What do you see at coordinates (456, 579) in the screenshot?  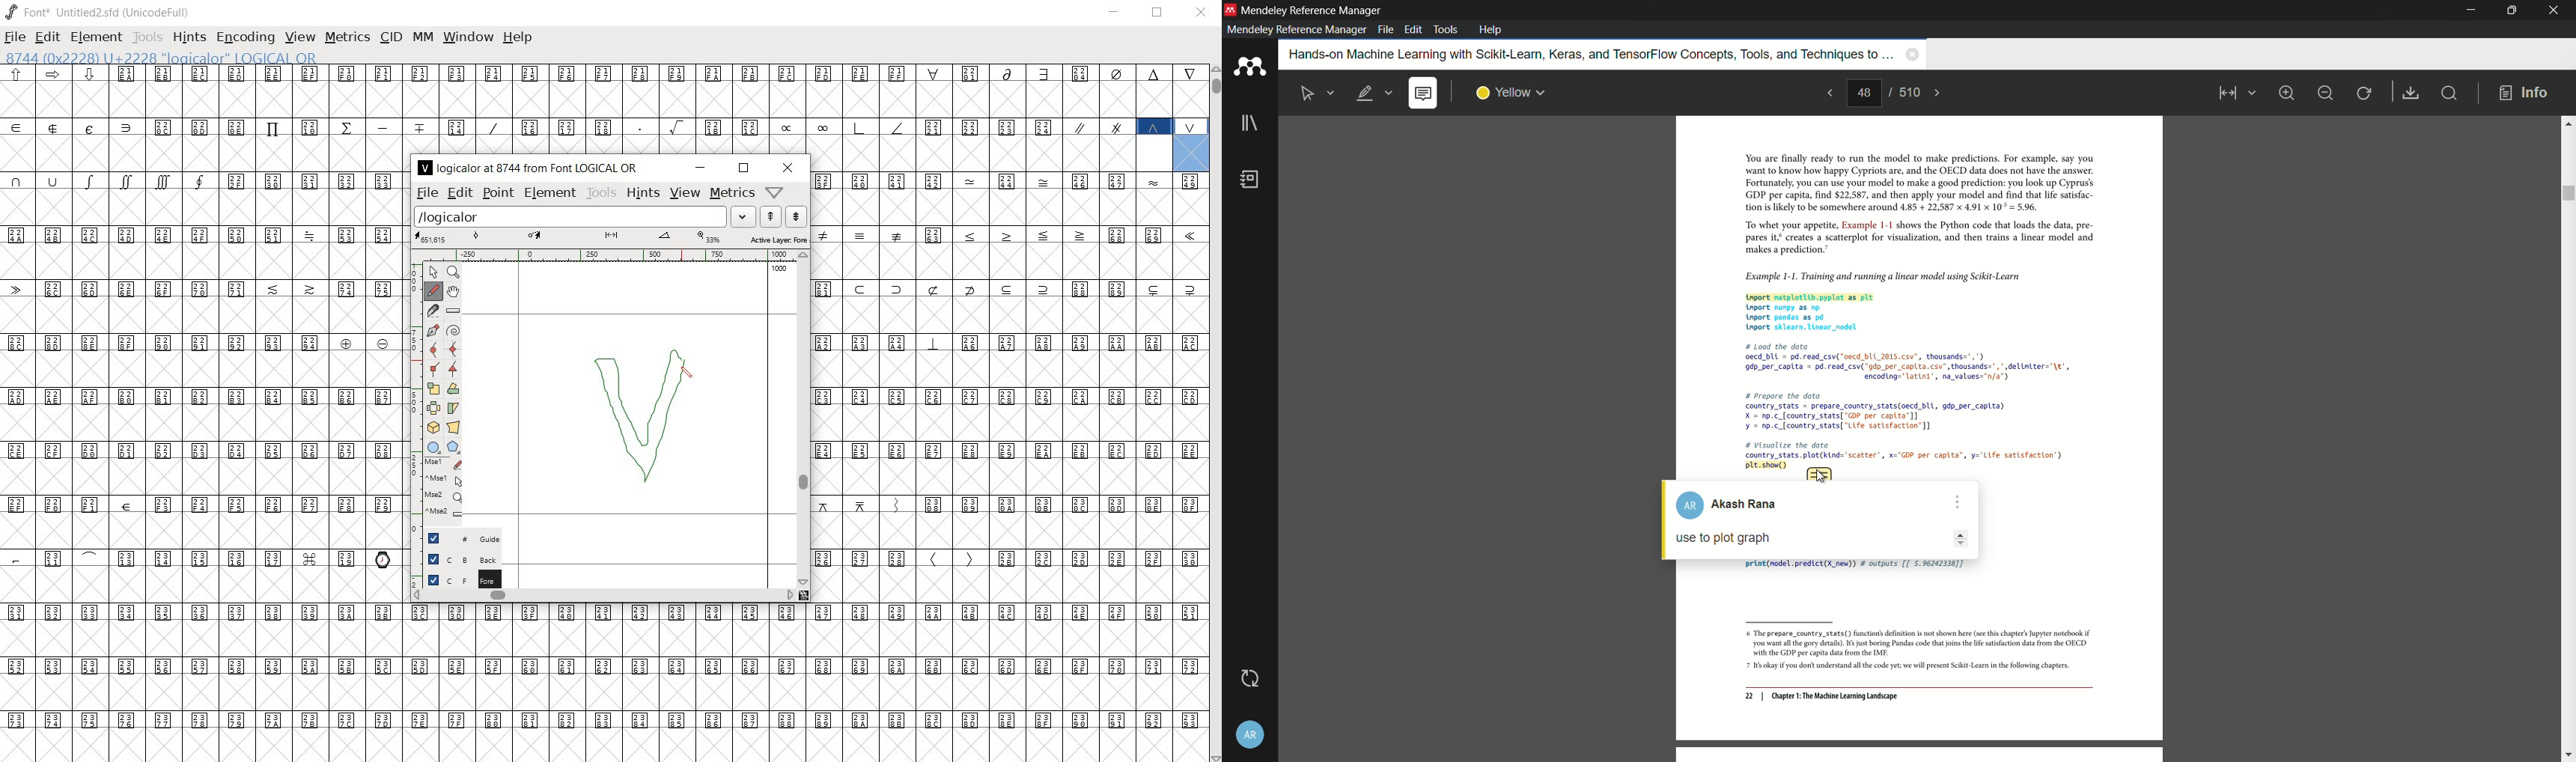 I see `foreground layer` at bounding box center [456, 579].